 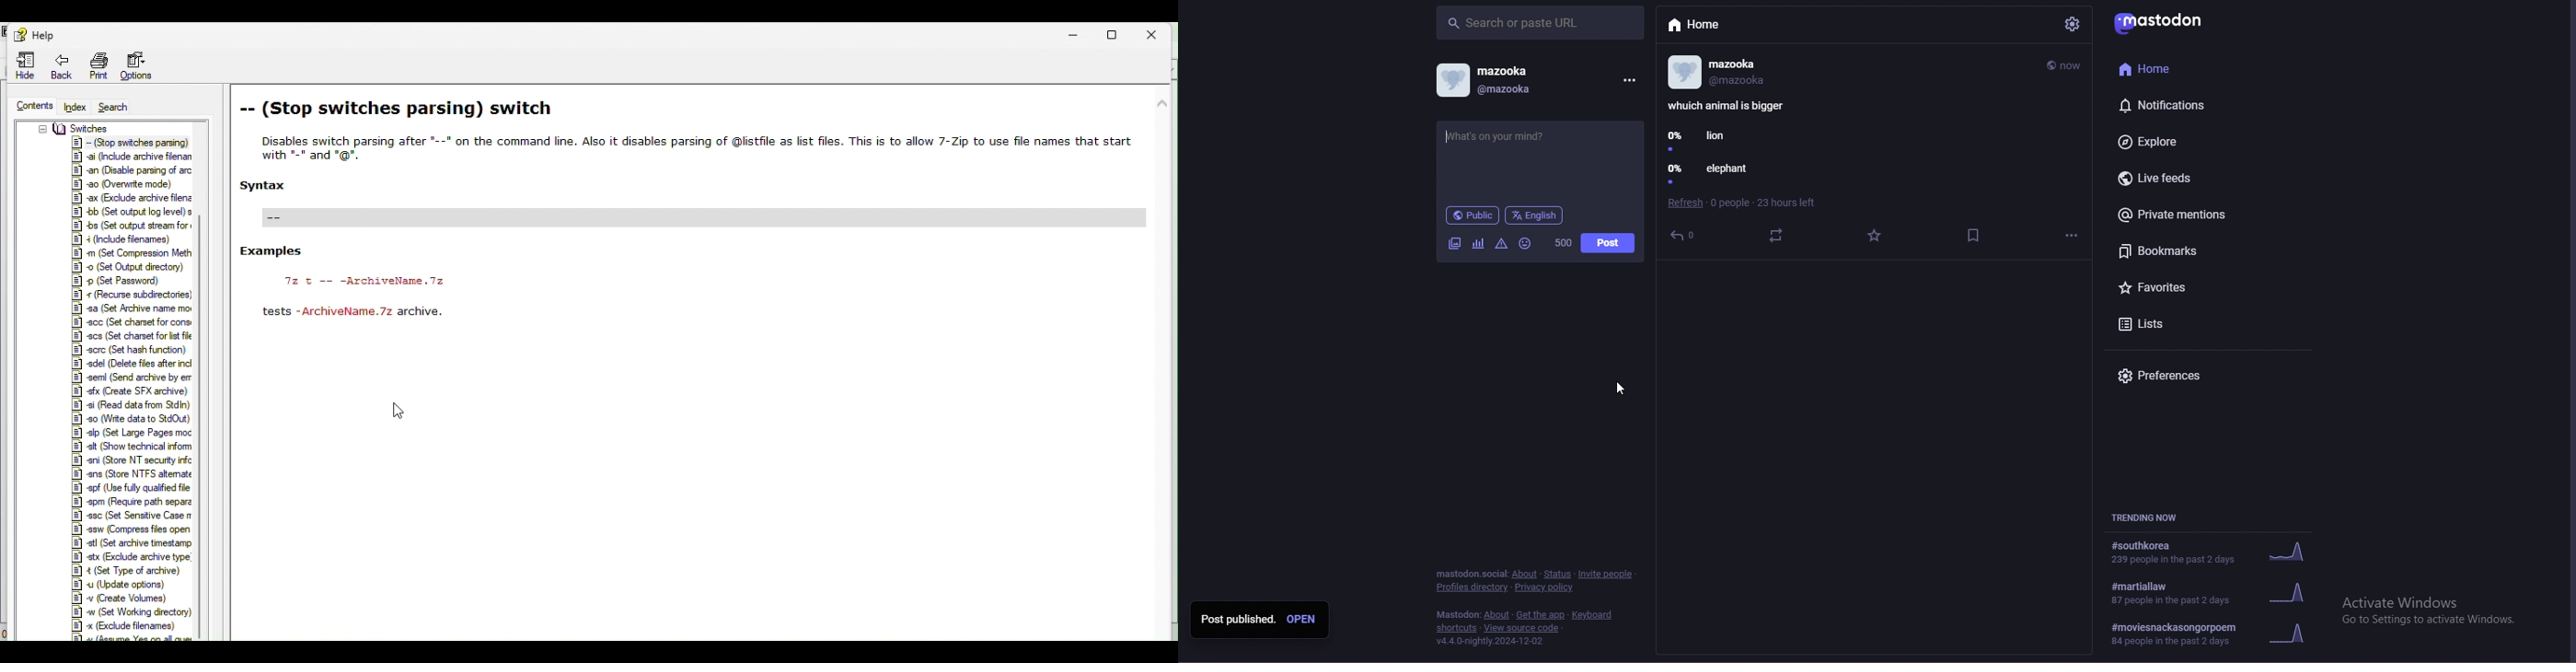 I want to click on favourites, so click(x=1879, y=237).